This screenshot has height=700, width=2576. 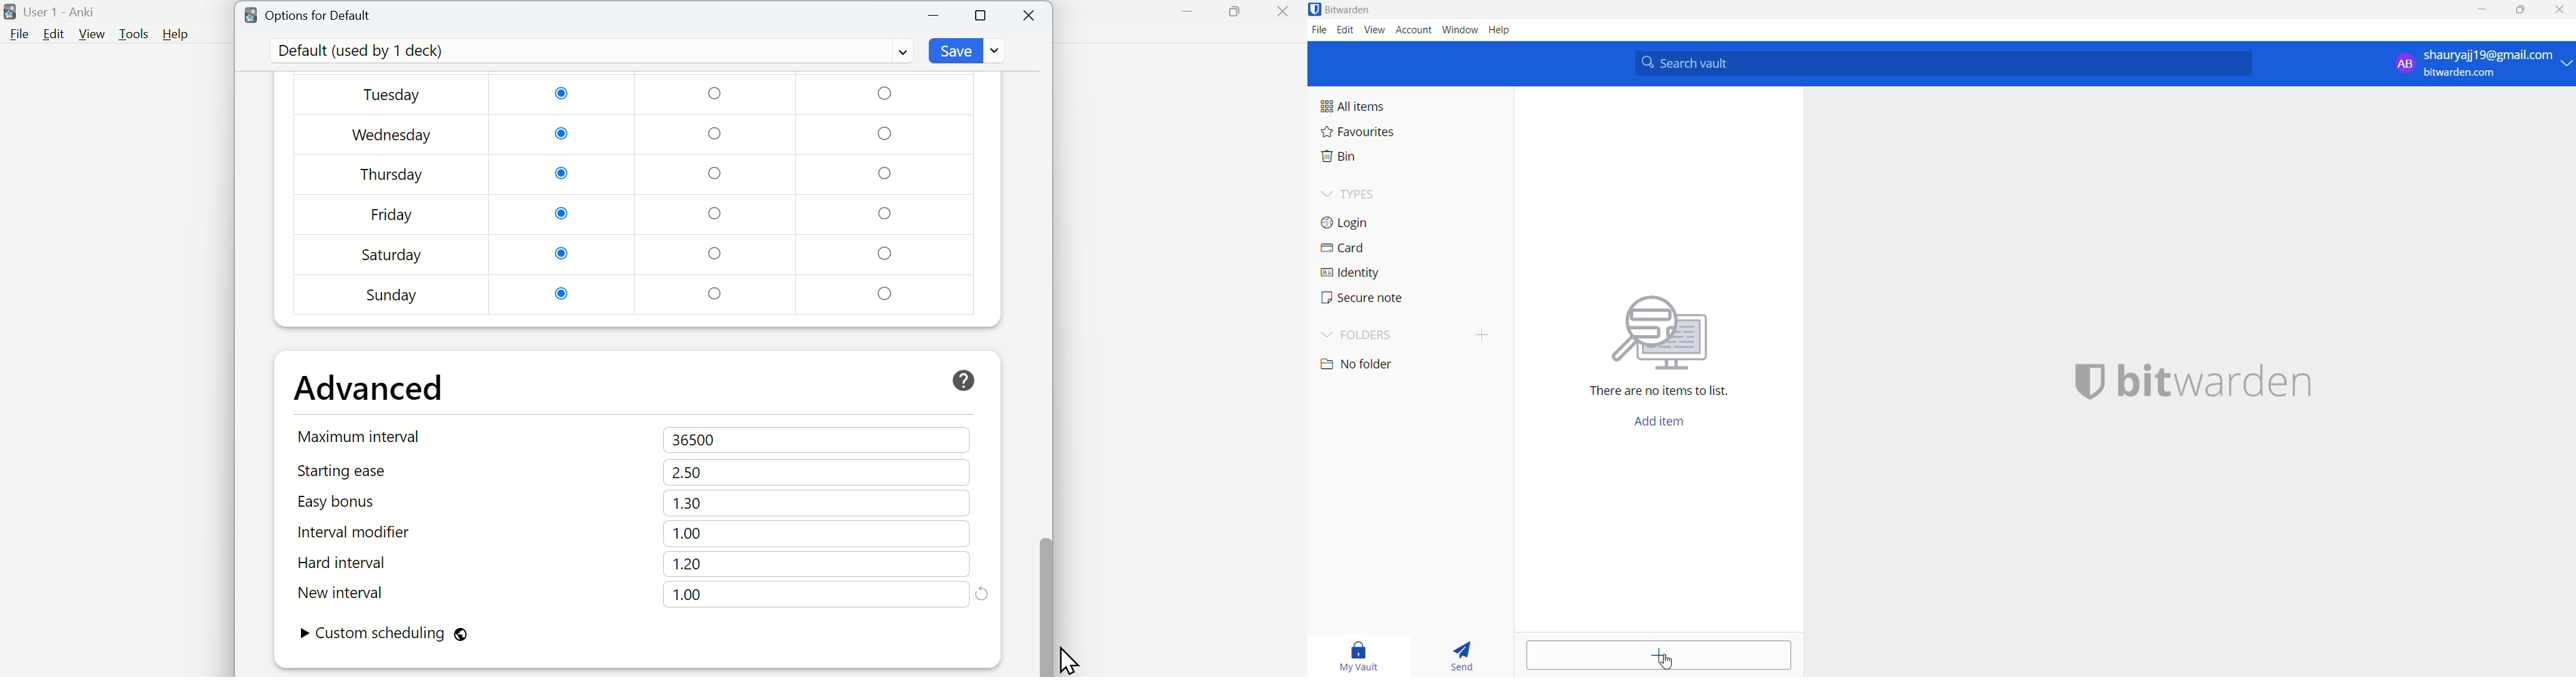 What do you see at coordinates (697, 441) in the screenshot?
I see `36500` at bounding box center [697, 441].